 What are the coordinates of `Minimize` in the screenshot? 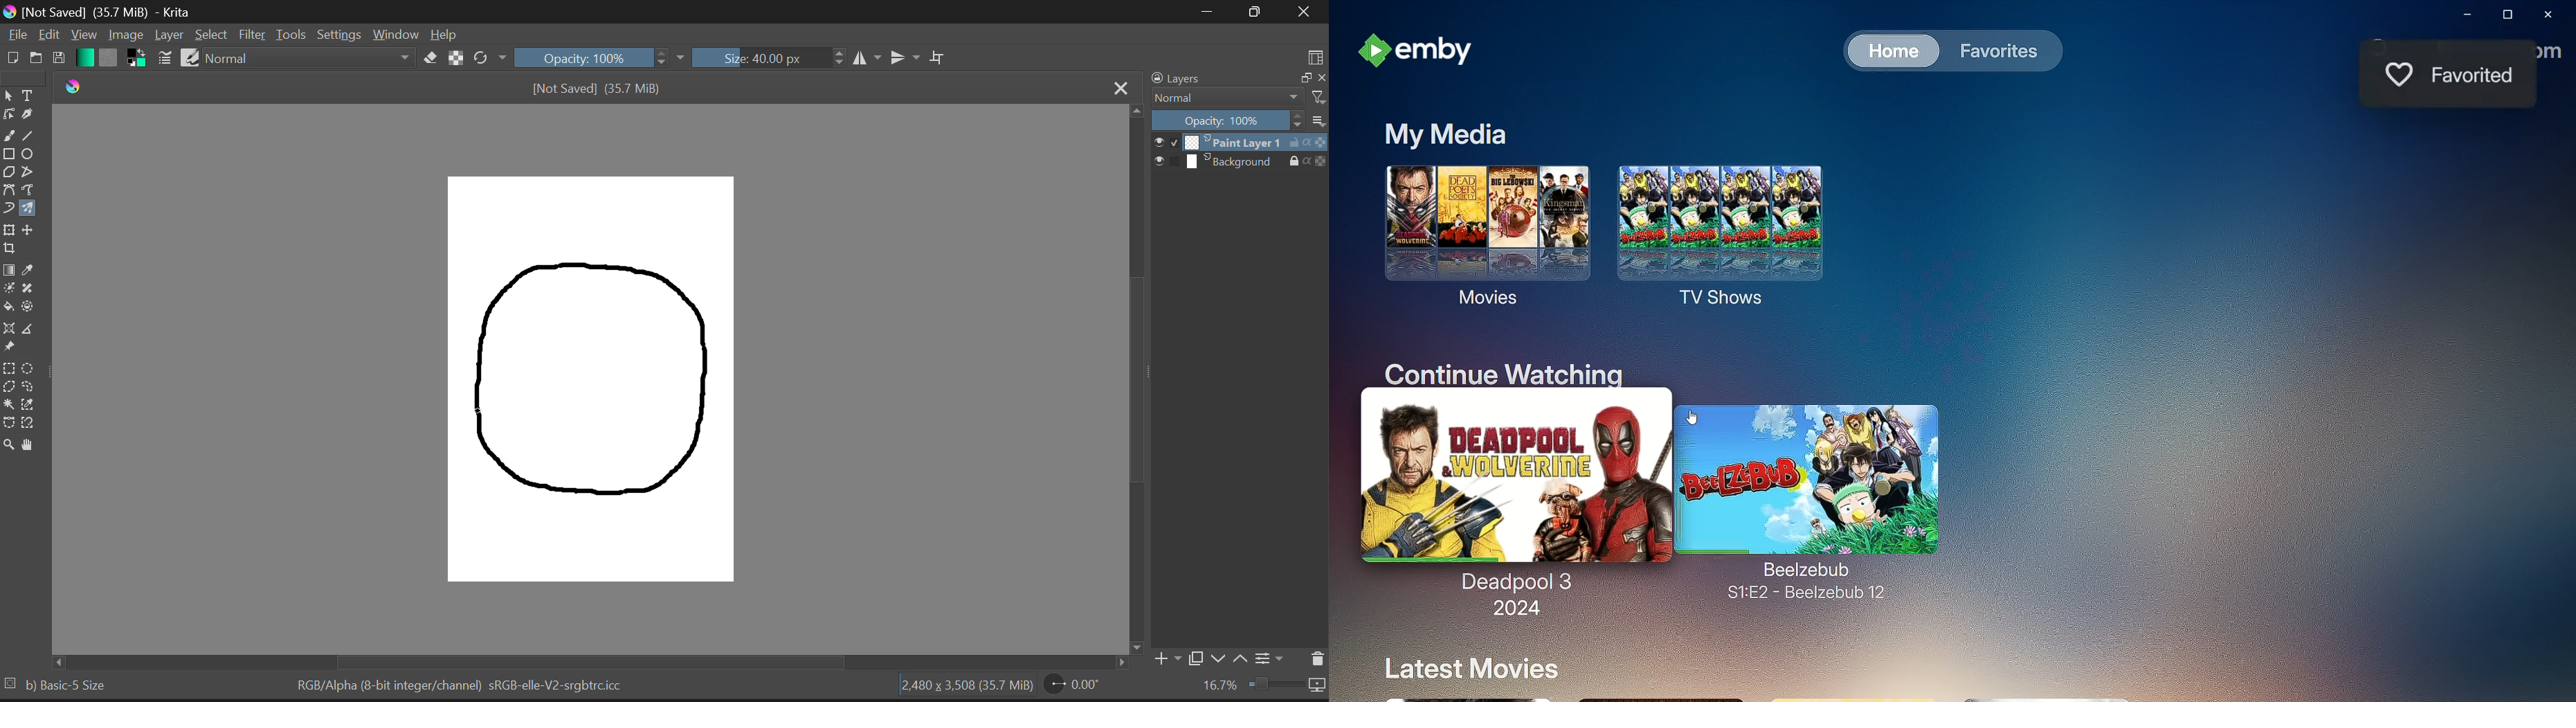 It's located at (1258, 12).